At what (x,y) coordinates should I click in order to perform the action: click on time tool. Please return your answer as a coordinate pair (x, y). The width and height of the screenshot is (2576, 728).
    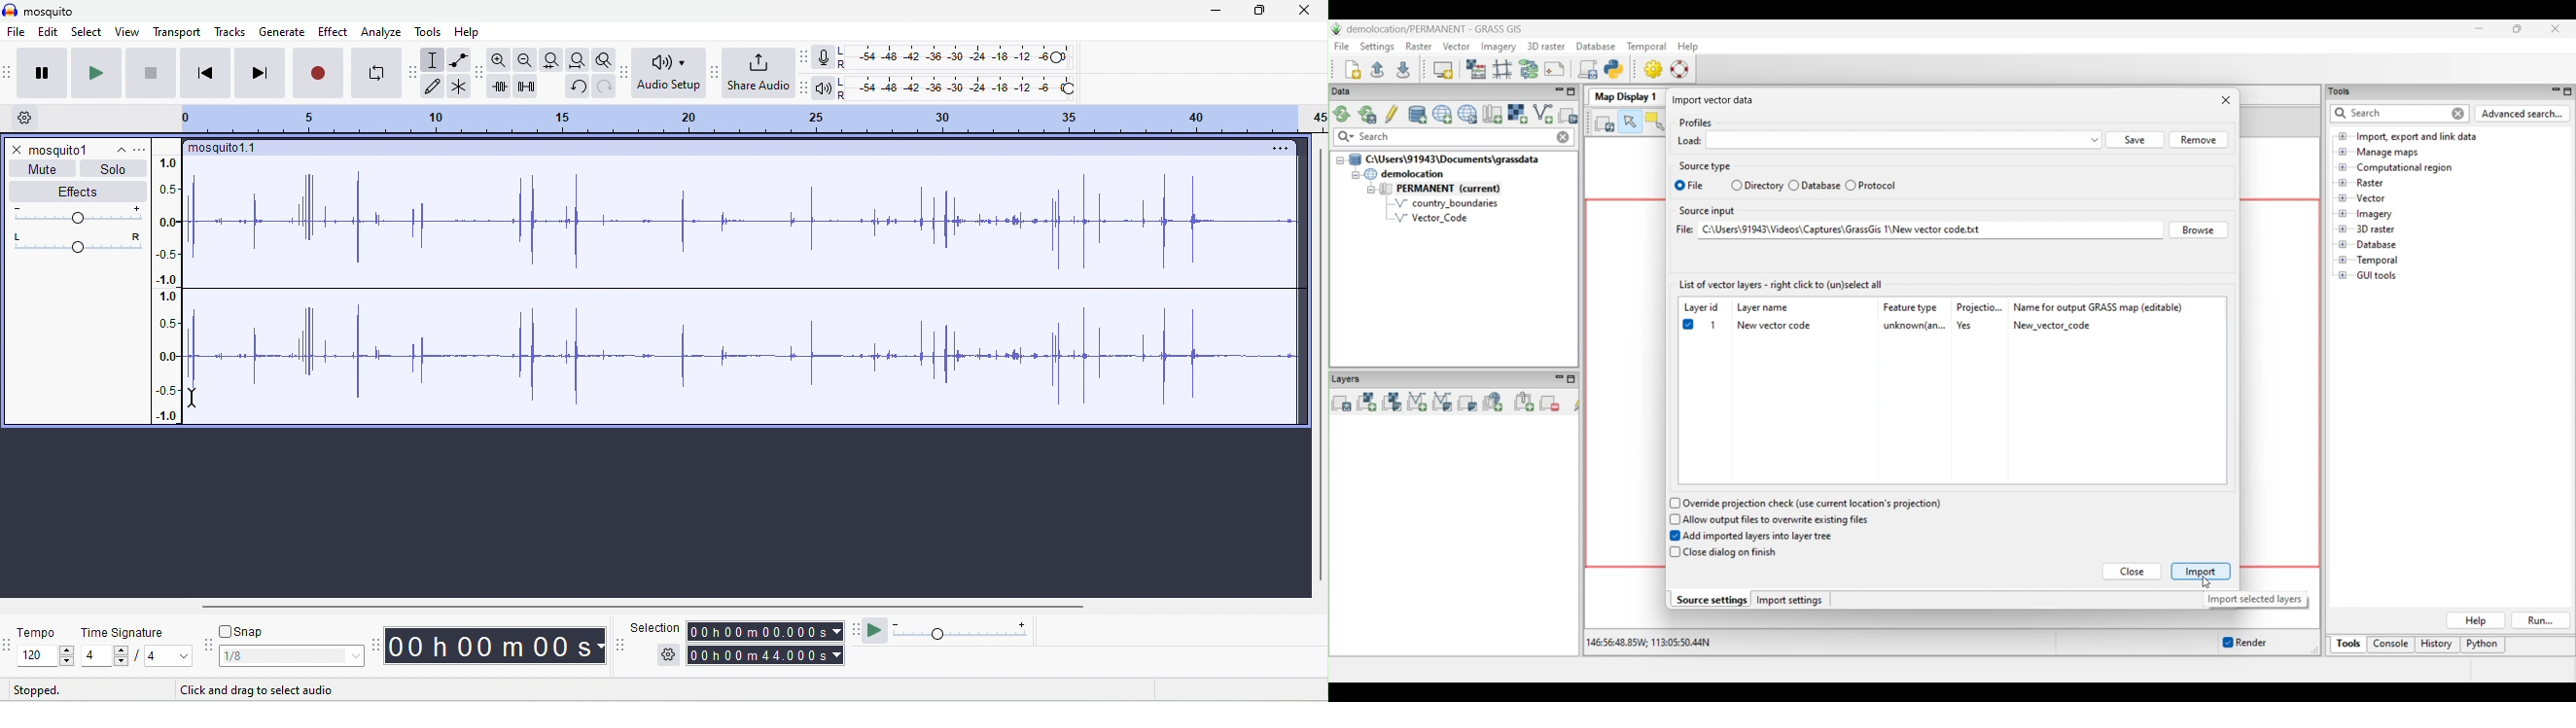
    Looking at the image, I should click on (378, 647).